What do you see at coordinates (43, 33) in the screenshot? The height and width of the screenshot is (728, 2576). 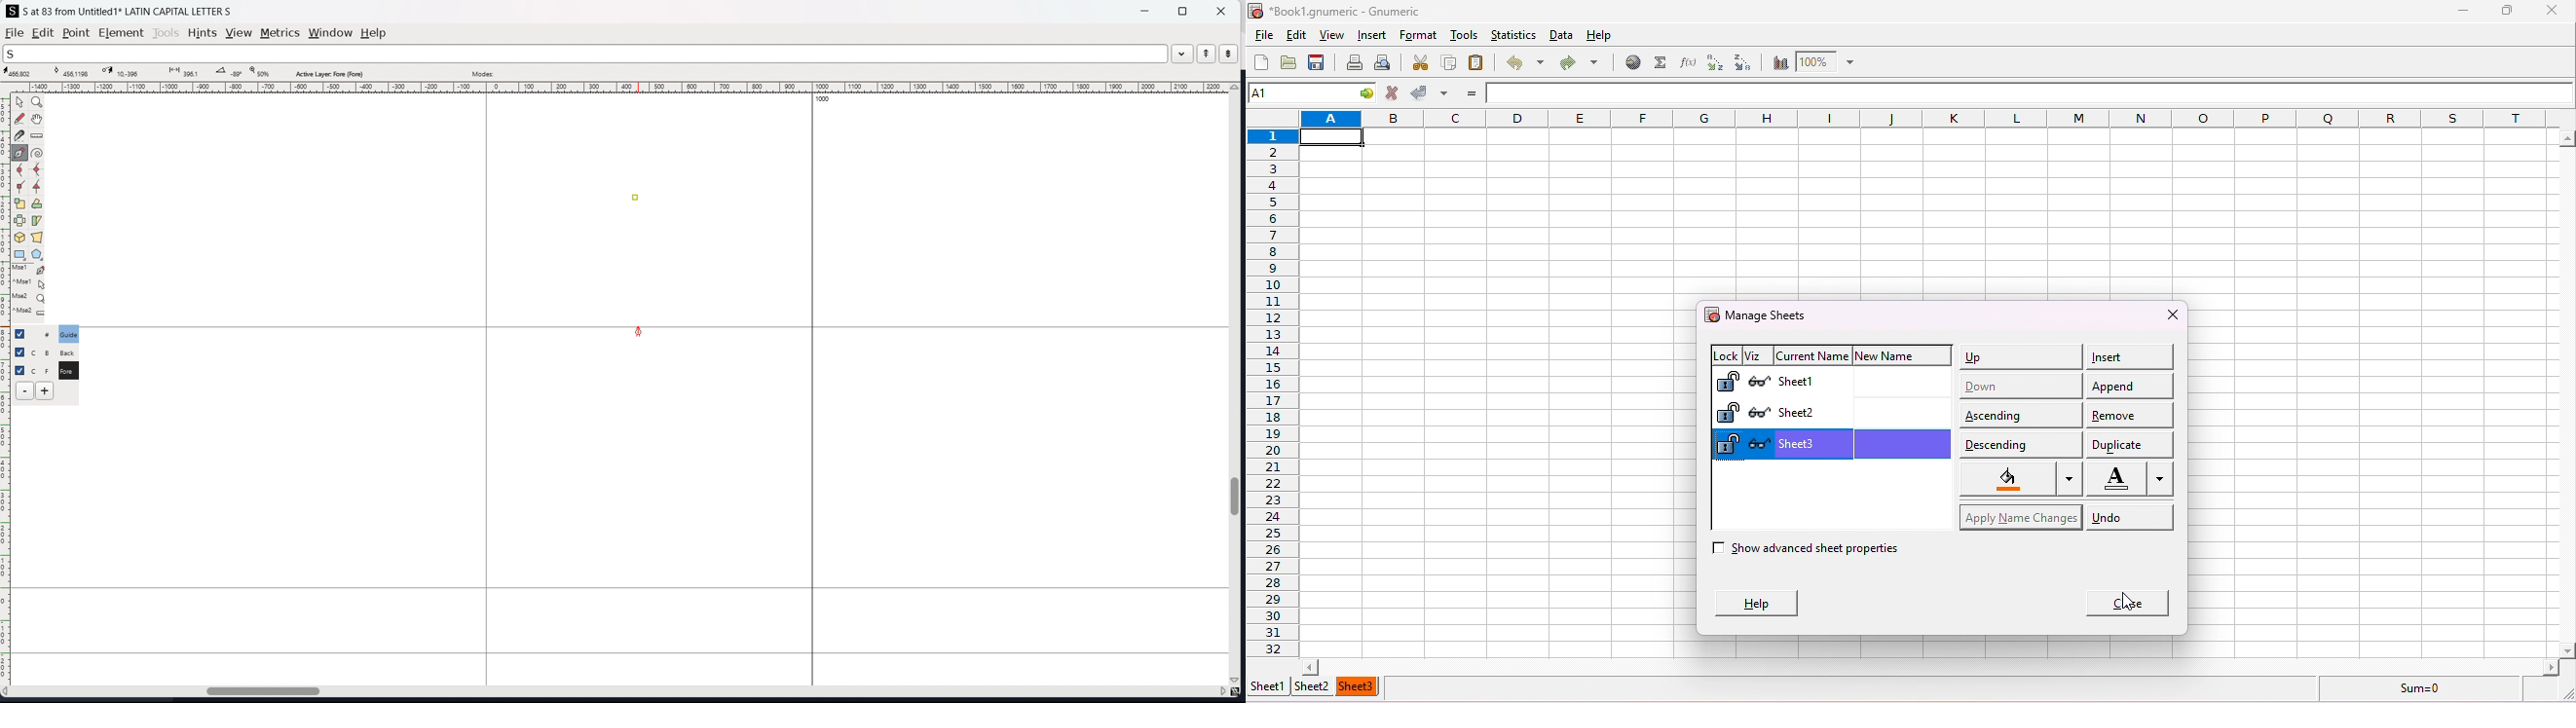 I see `edit` at bounding box center [43, 33].